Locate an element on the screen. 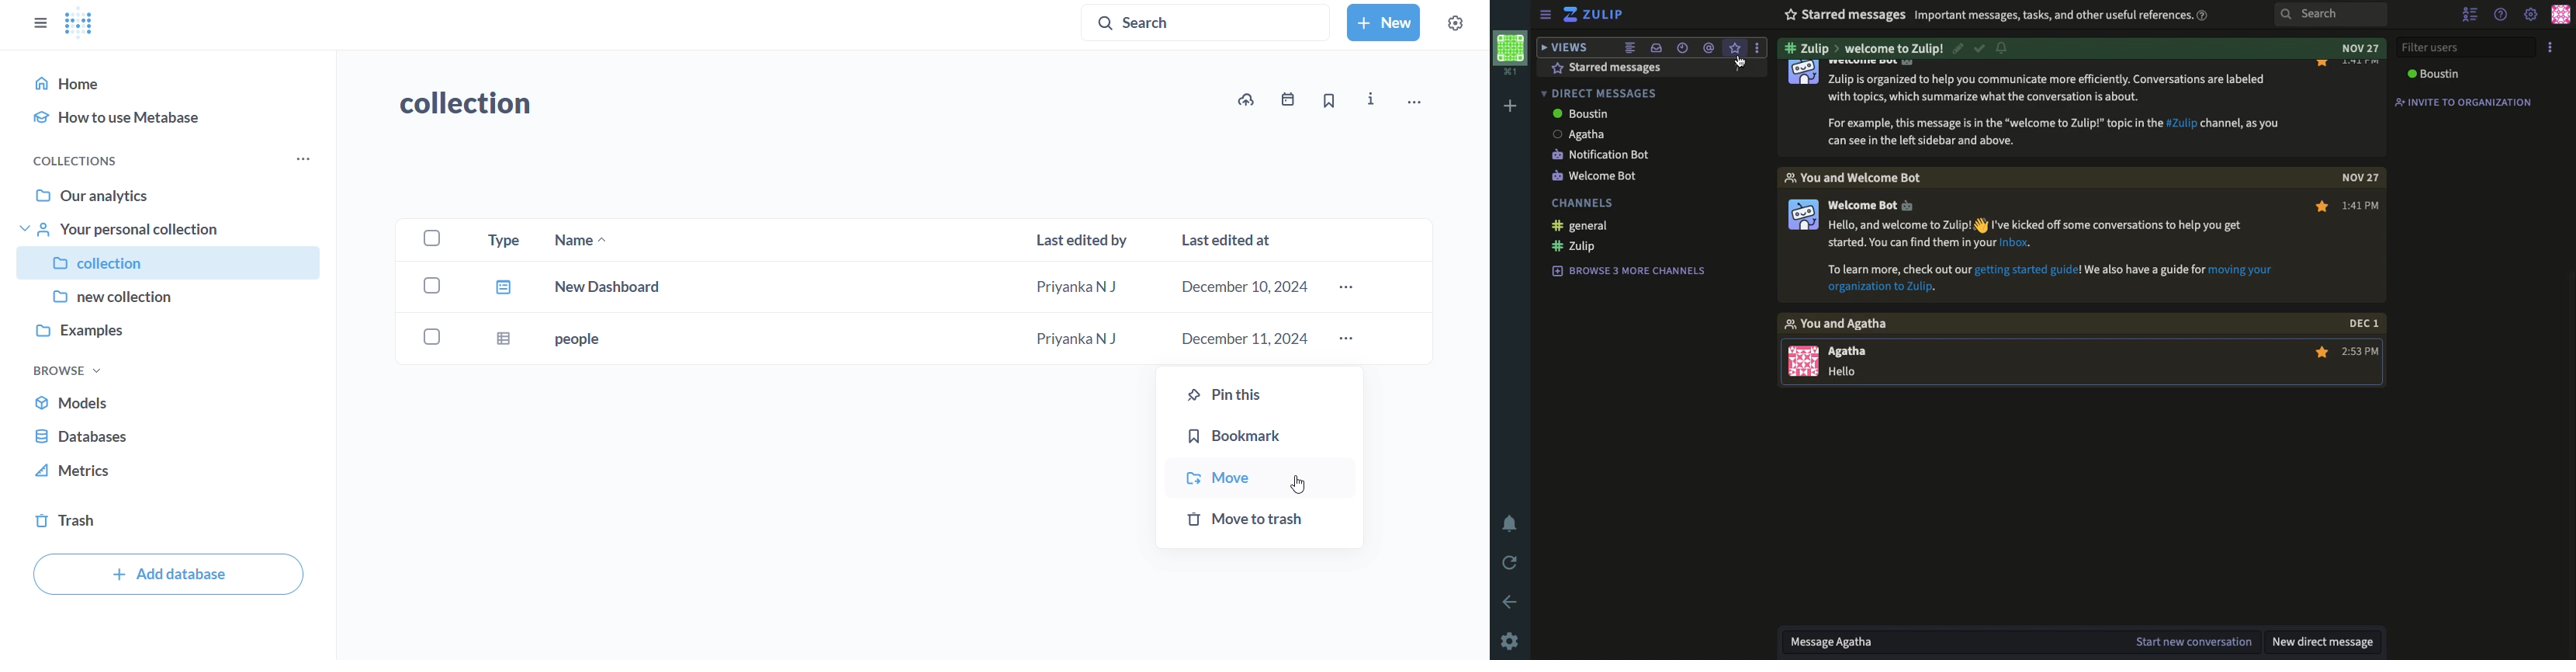  Cursor is located at coordinates (1737, 68).